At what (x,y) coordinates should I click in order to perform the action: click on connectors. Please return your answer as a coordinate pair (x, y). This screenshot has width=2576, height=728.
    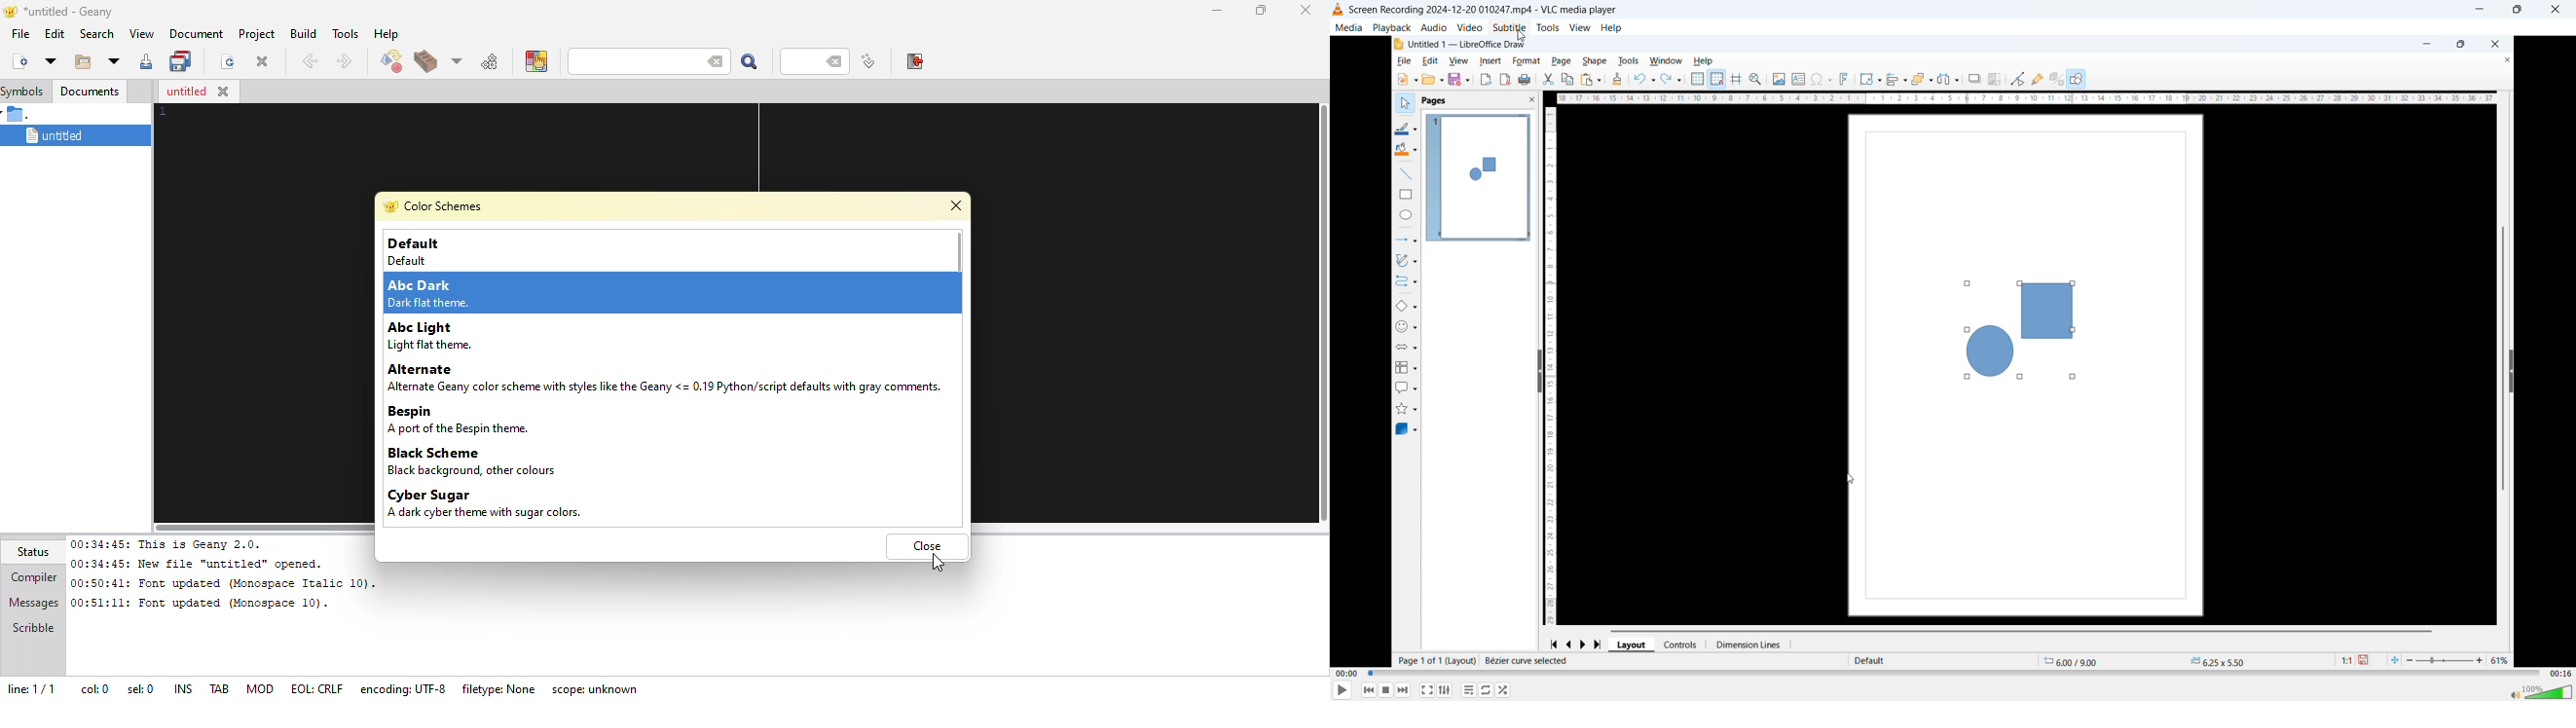
    Looking at the image, I should click on (1405, 284).